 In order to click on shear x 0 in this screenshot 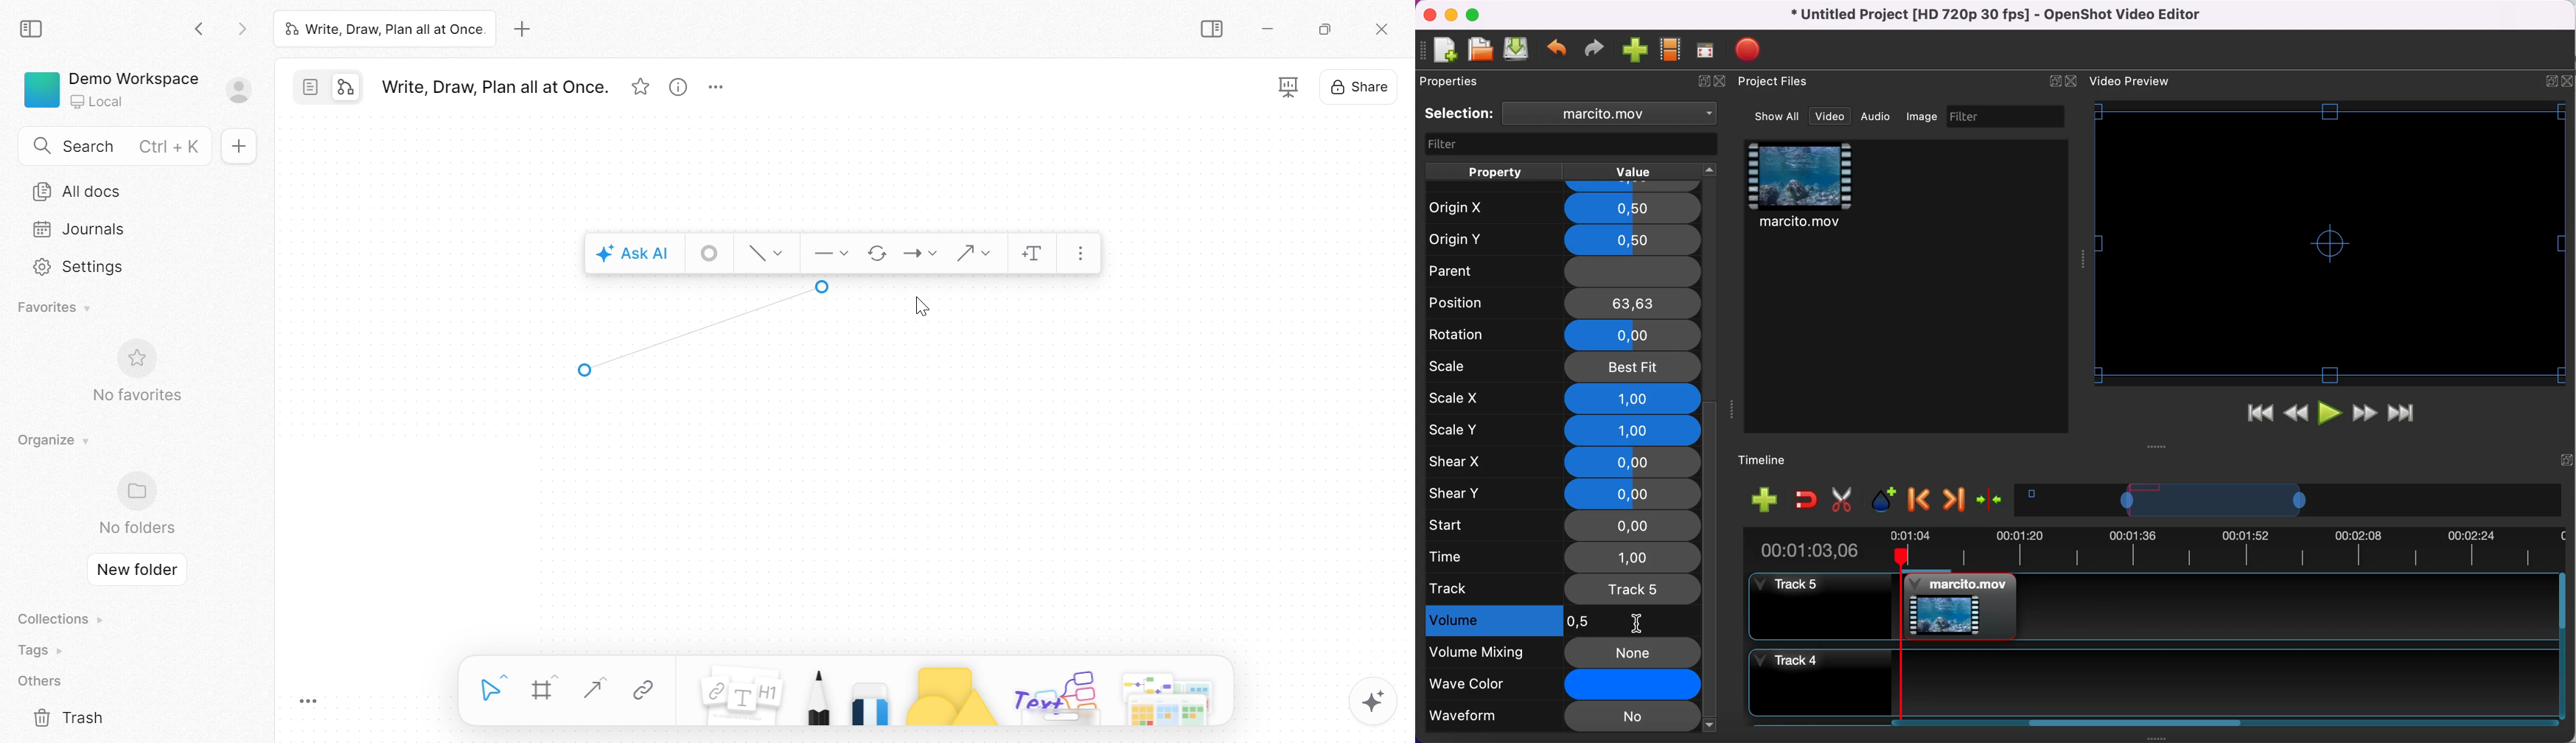, I will do `click(1563, 463)`.